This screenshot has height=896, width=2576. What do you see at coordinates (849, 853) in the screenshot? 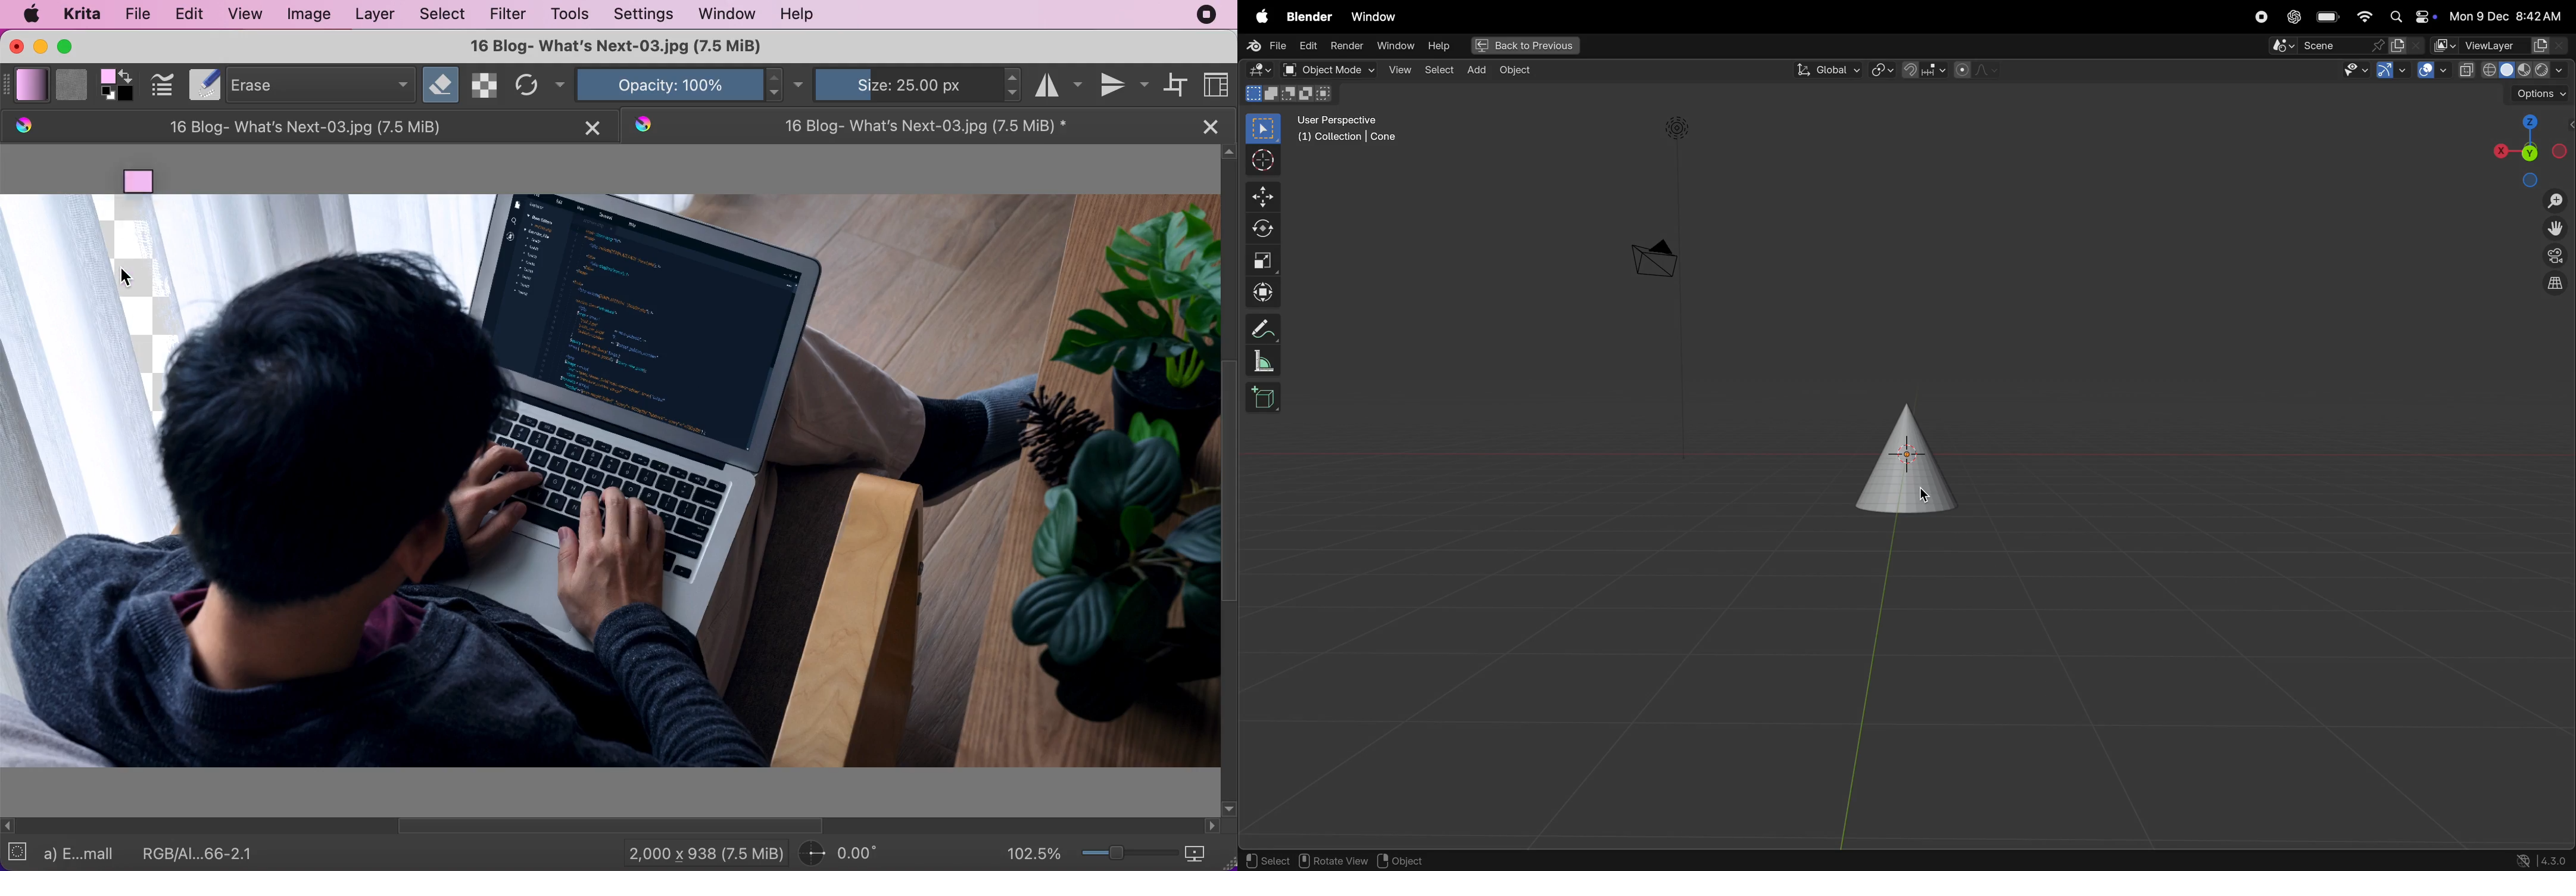
I see `0.00` at bounding box center [849, 853].